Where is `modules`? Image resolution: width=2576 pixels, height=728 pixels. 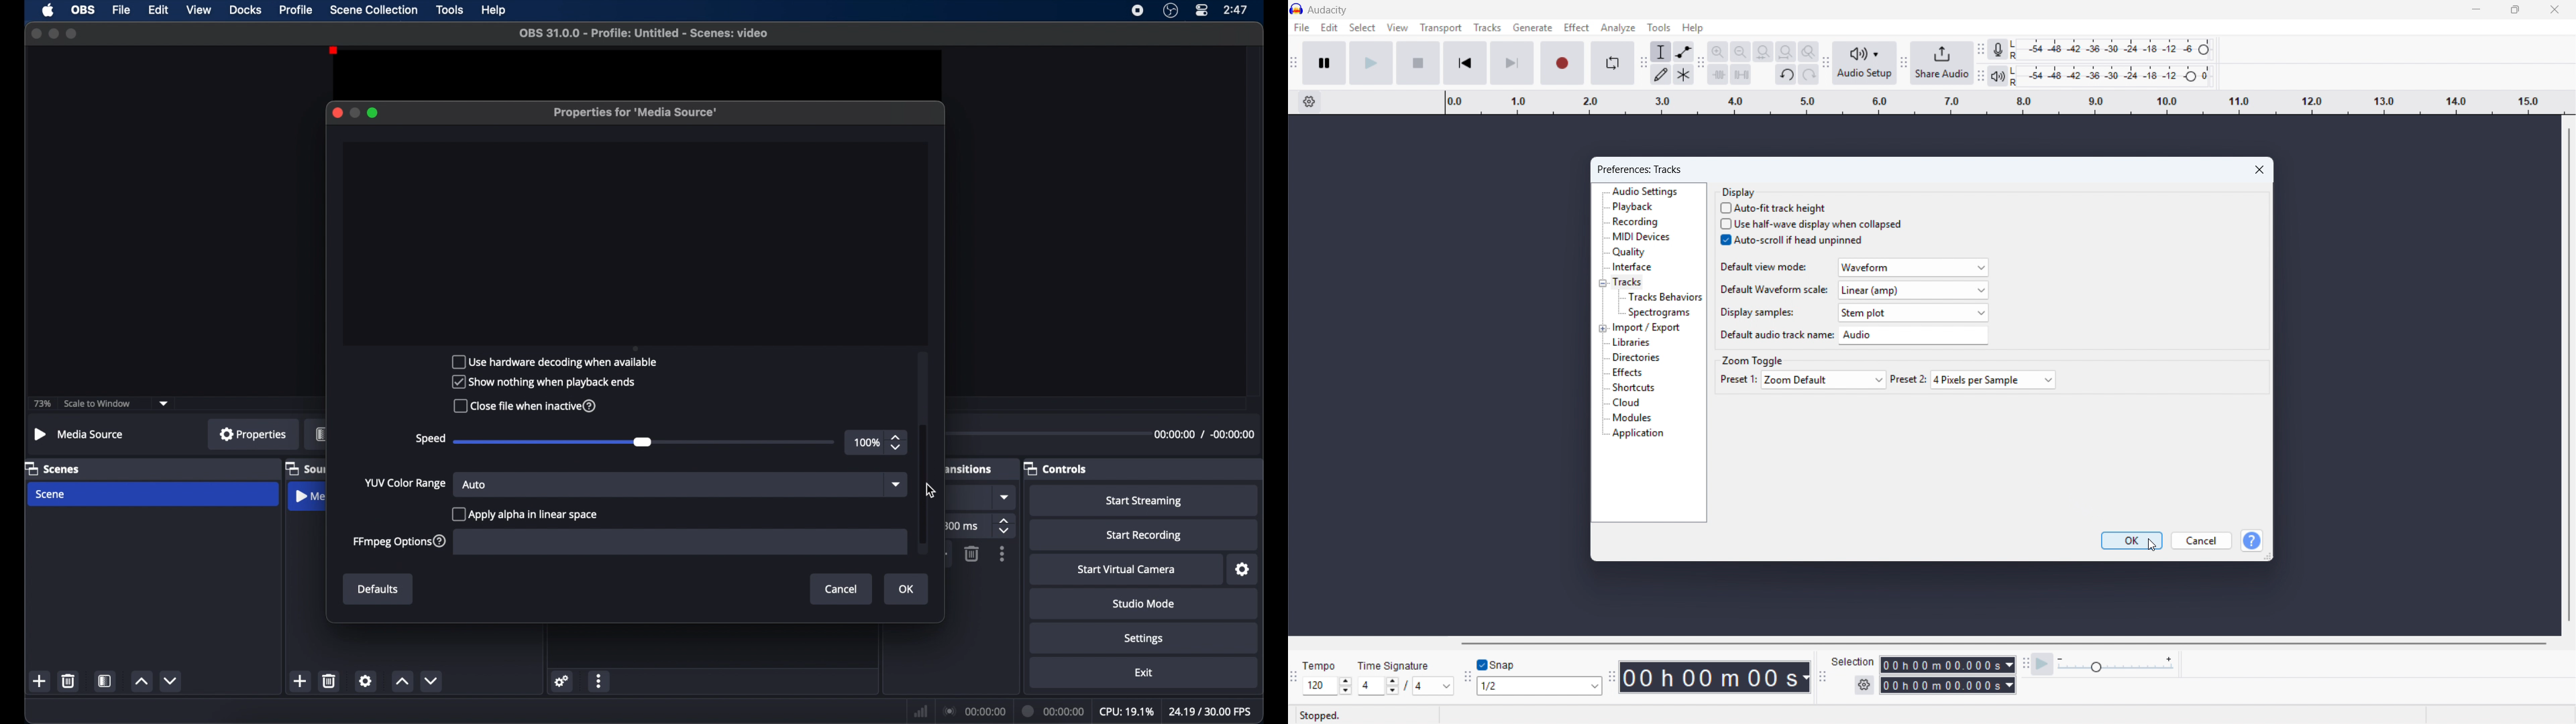 modules is located at coordinates (1633, 417).